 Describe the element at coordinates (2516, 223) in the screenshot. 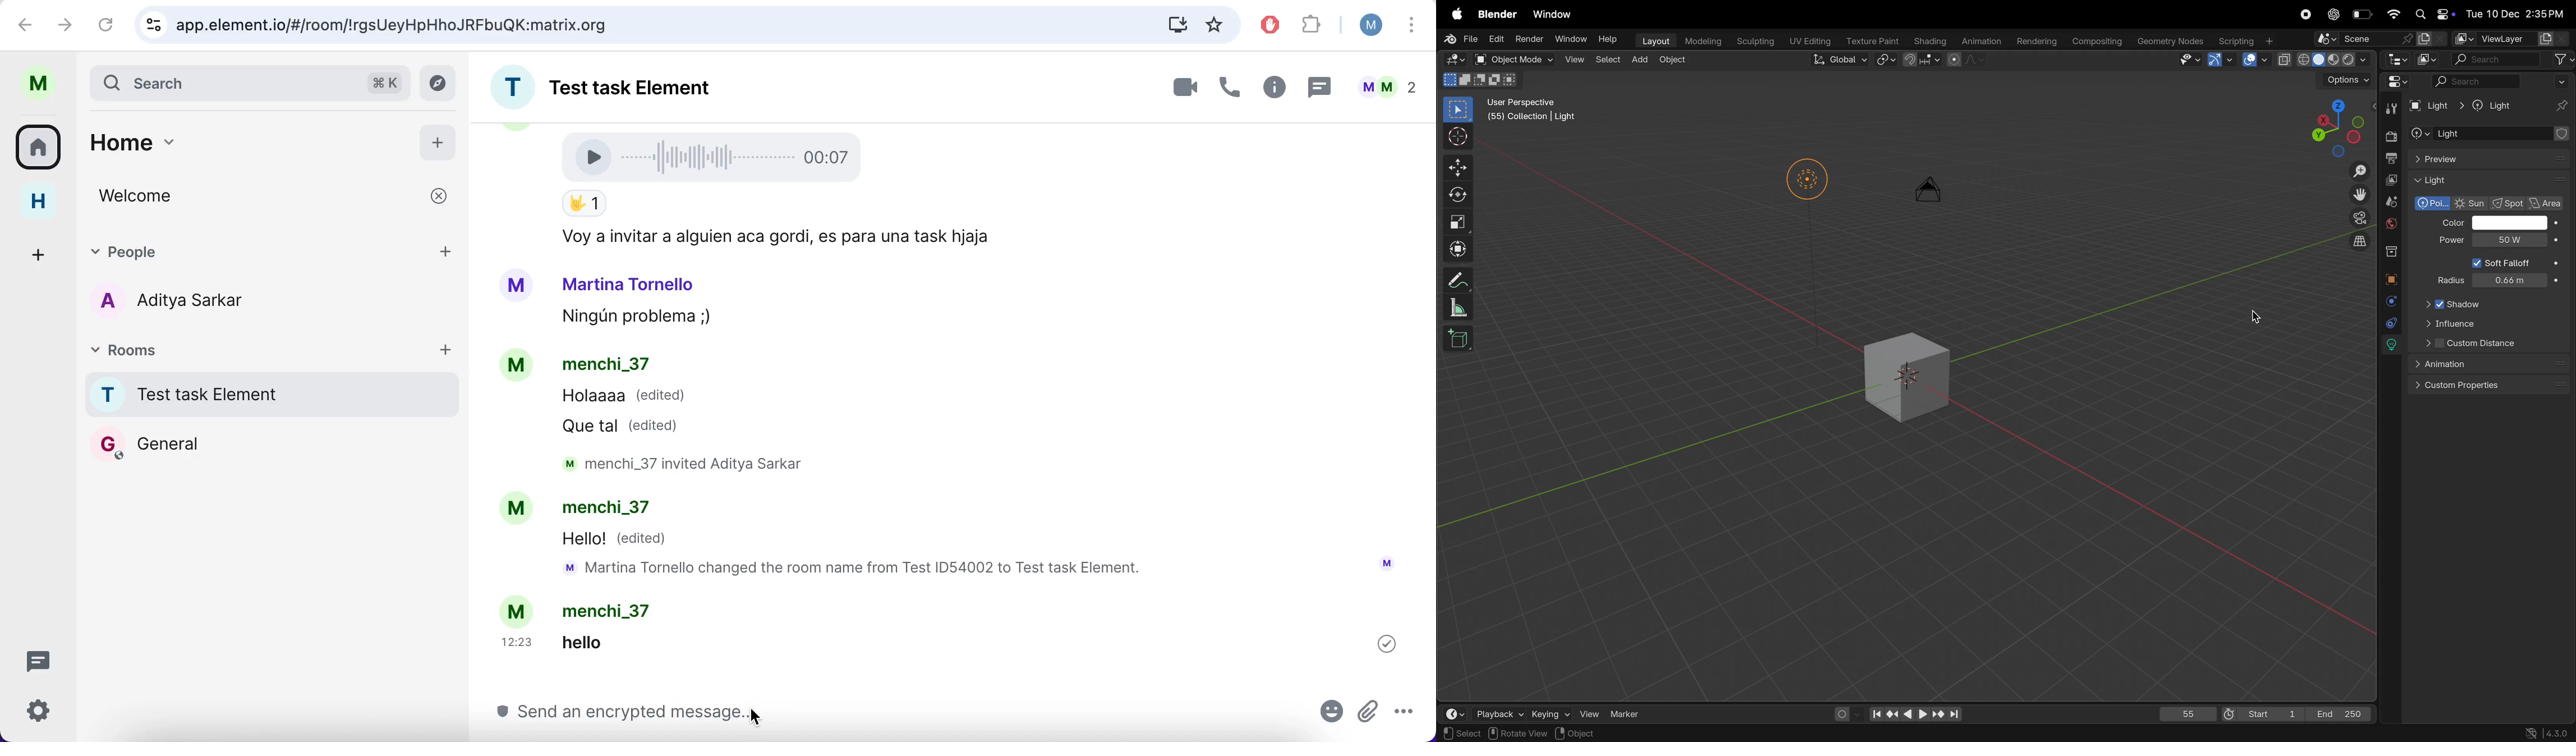

I see `color` at that location.